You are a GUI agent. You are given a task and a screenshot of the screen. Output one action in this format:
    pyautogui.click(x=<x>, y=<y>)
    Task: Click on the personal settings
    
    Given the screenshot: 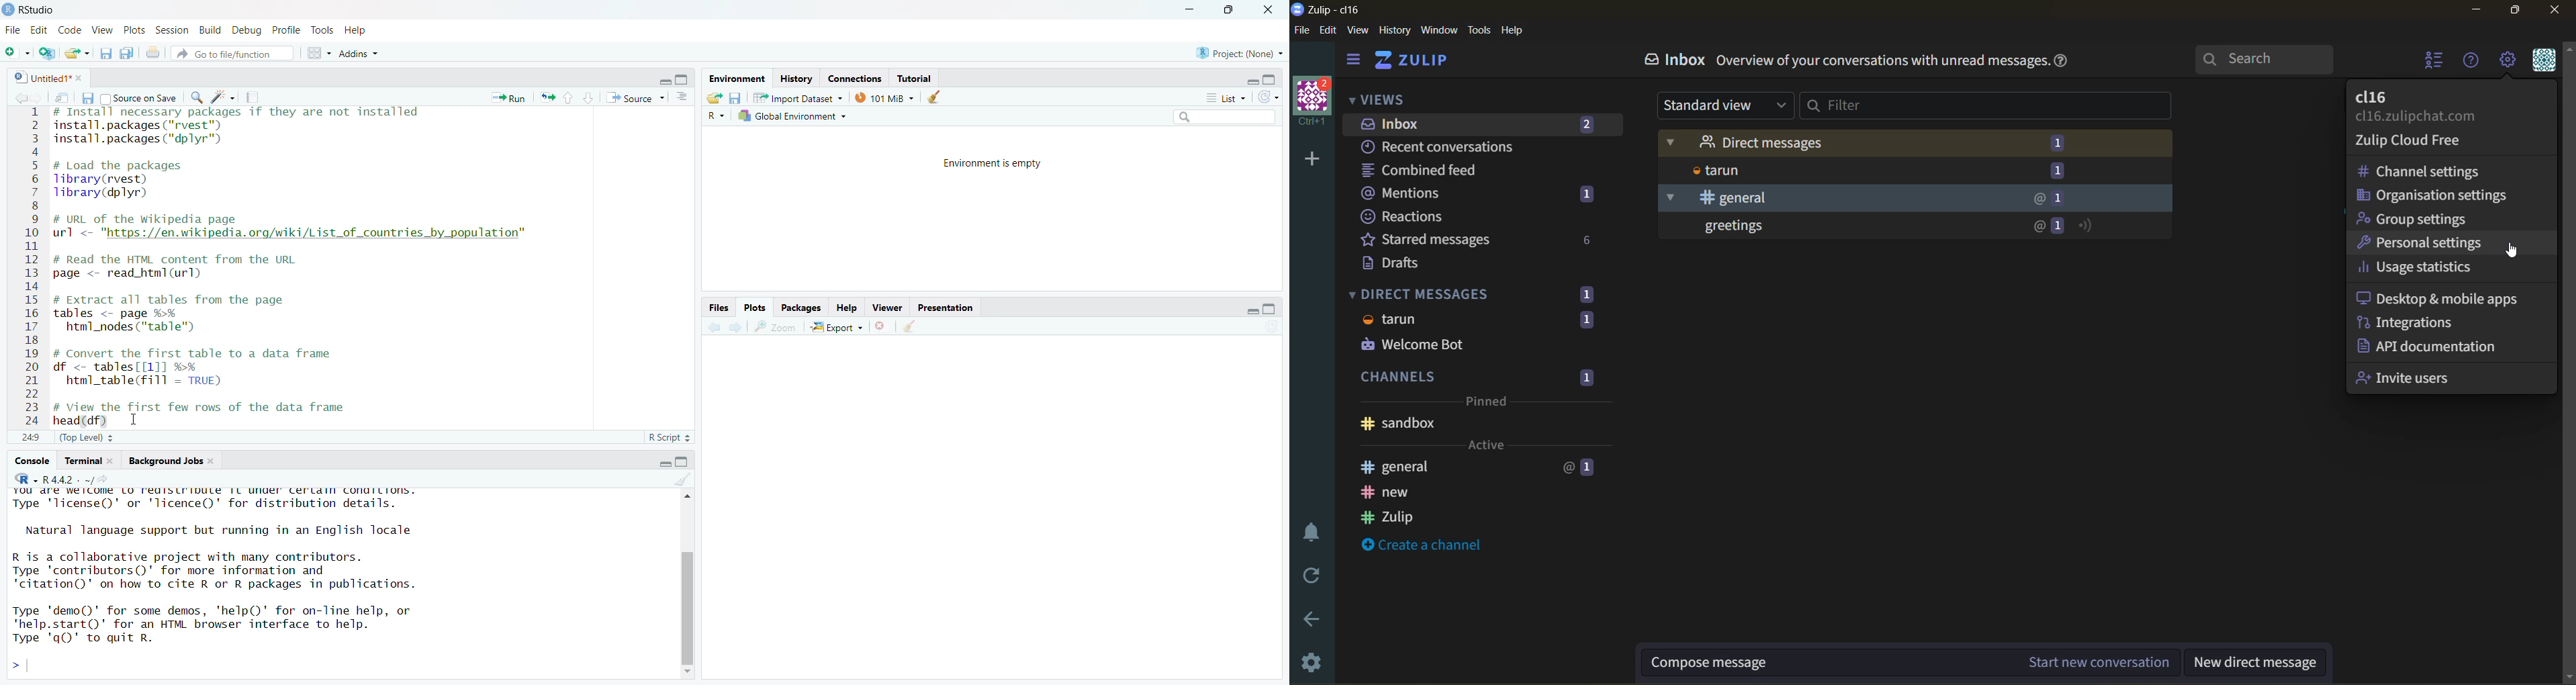 What is the action you would take?
    pyautogui.click(x=2417, y=243)
    